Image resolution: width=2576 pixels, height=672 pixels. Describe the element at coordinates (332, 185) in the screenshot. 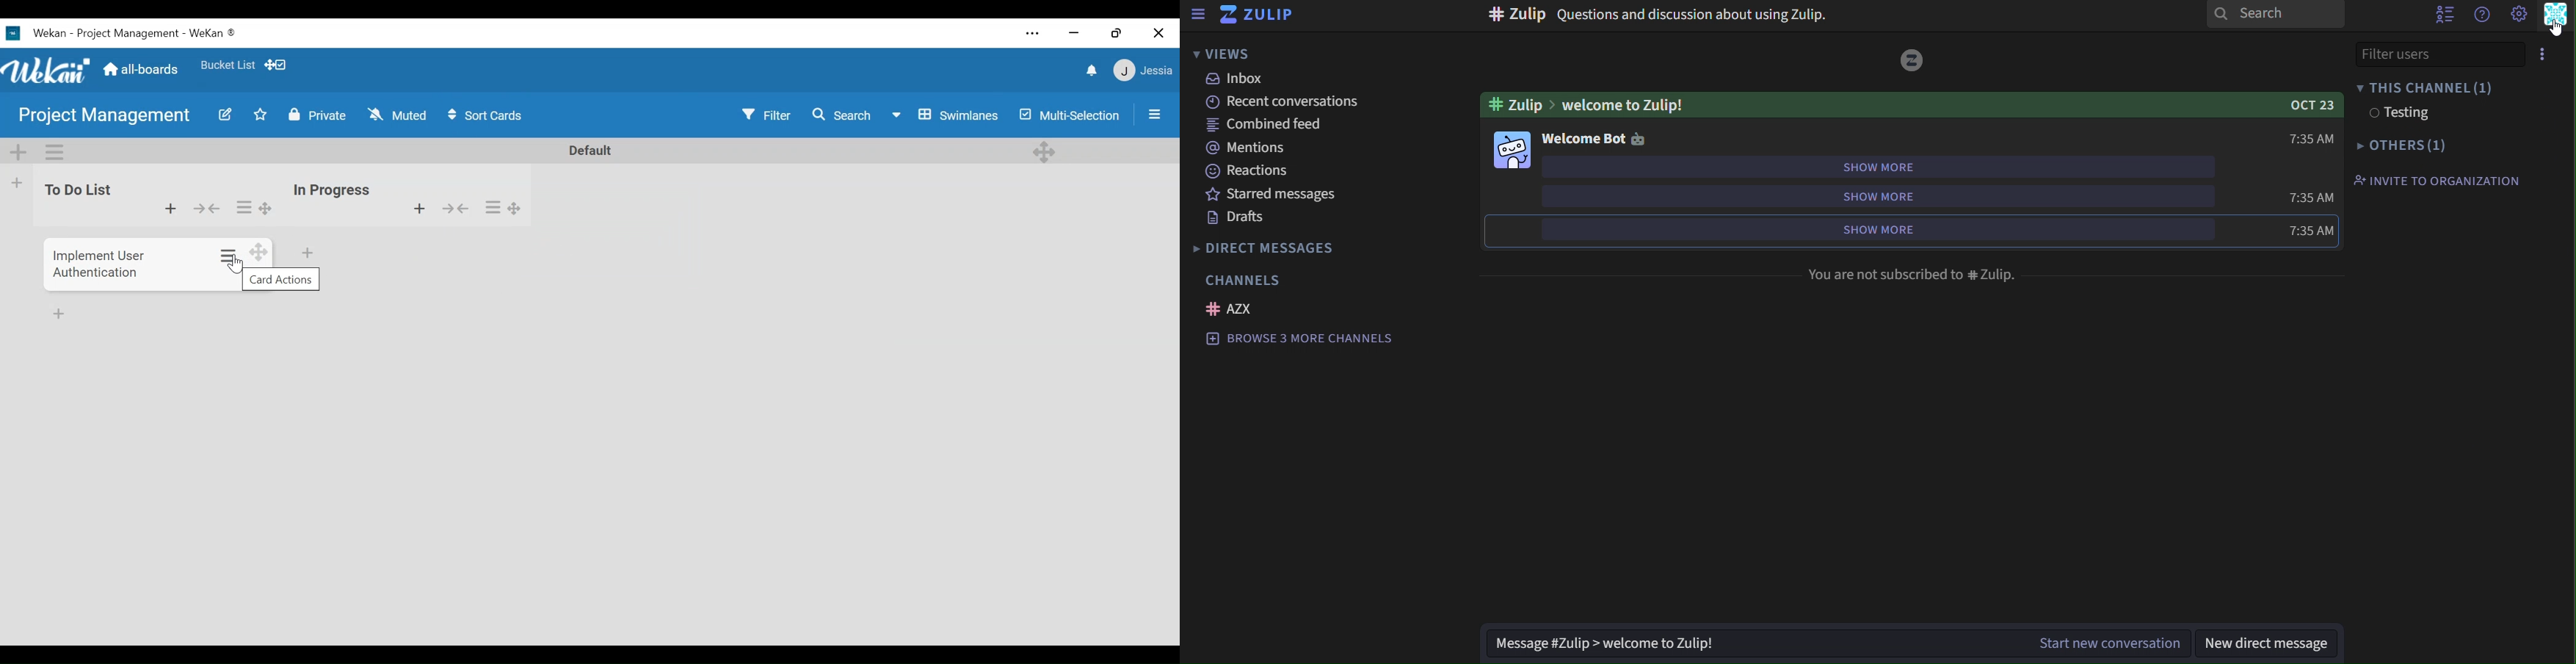

I see `inn progress` at that location.